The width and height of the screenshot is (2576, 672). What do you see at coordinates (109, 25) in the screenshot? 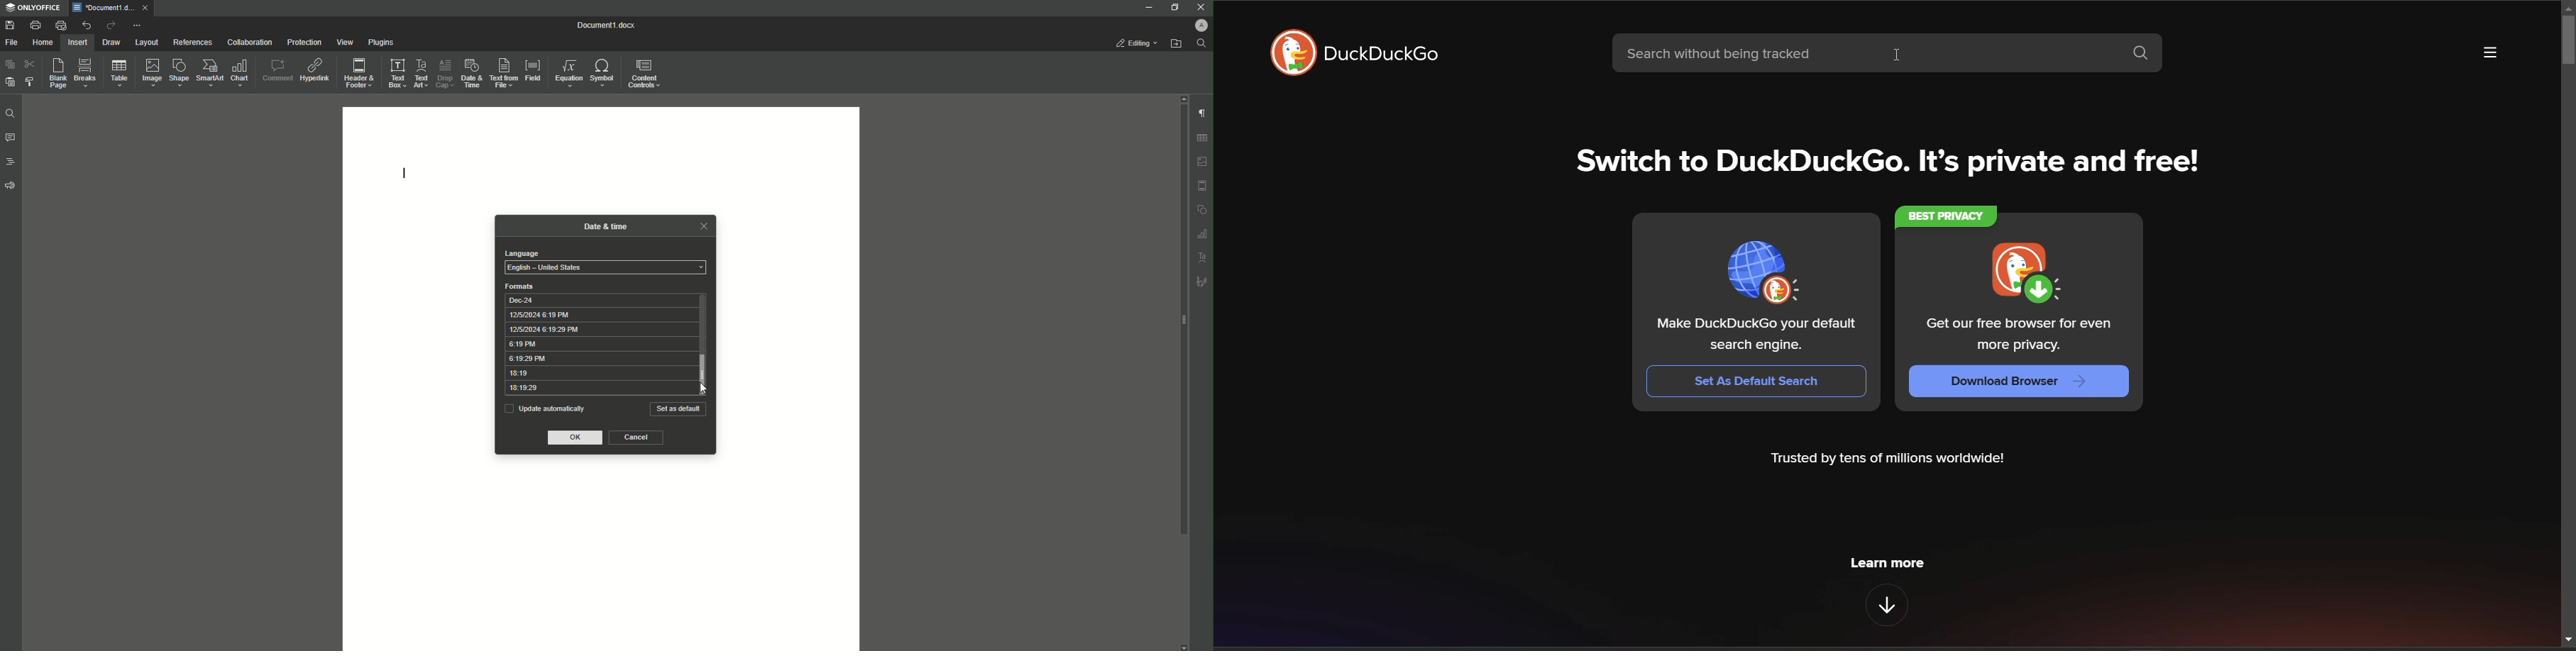
I see `Redo` at bounding box center [109, 25].